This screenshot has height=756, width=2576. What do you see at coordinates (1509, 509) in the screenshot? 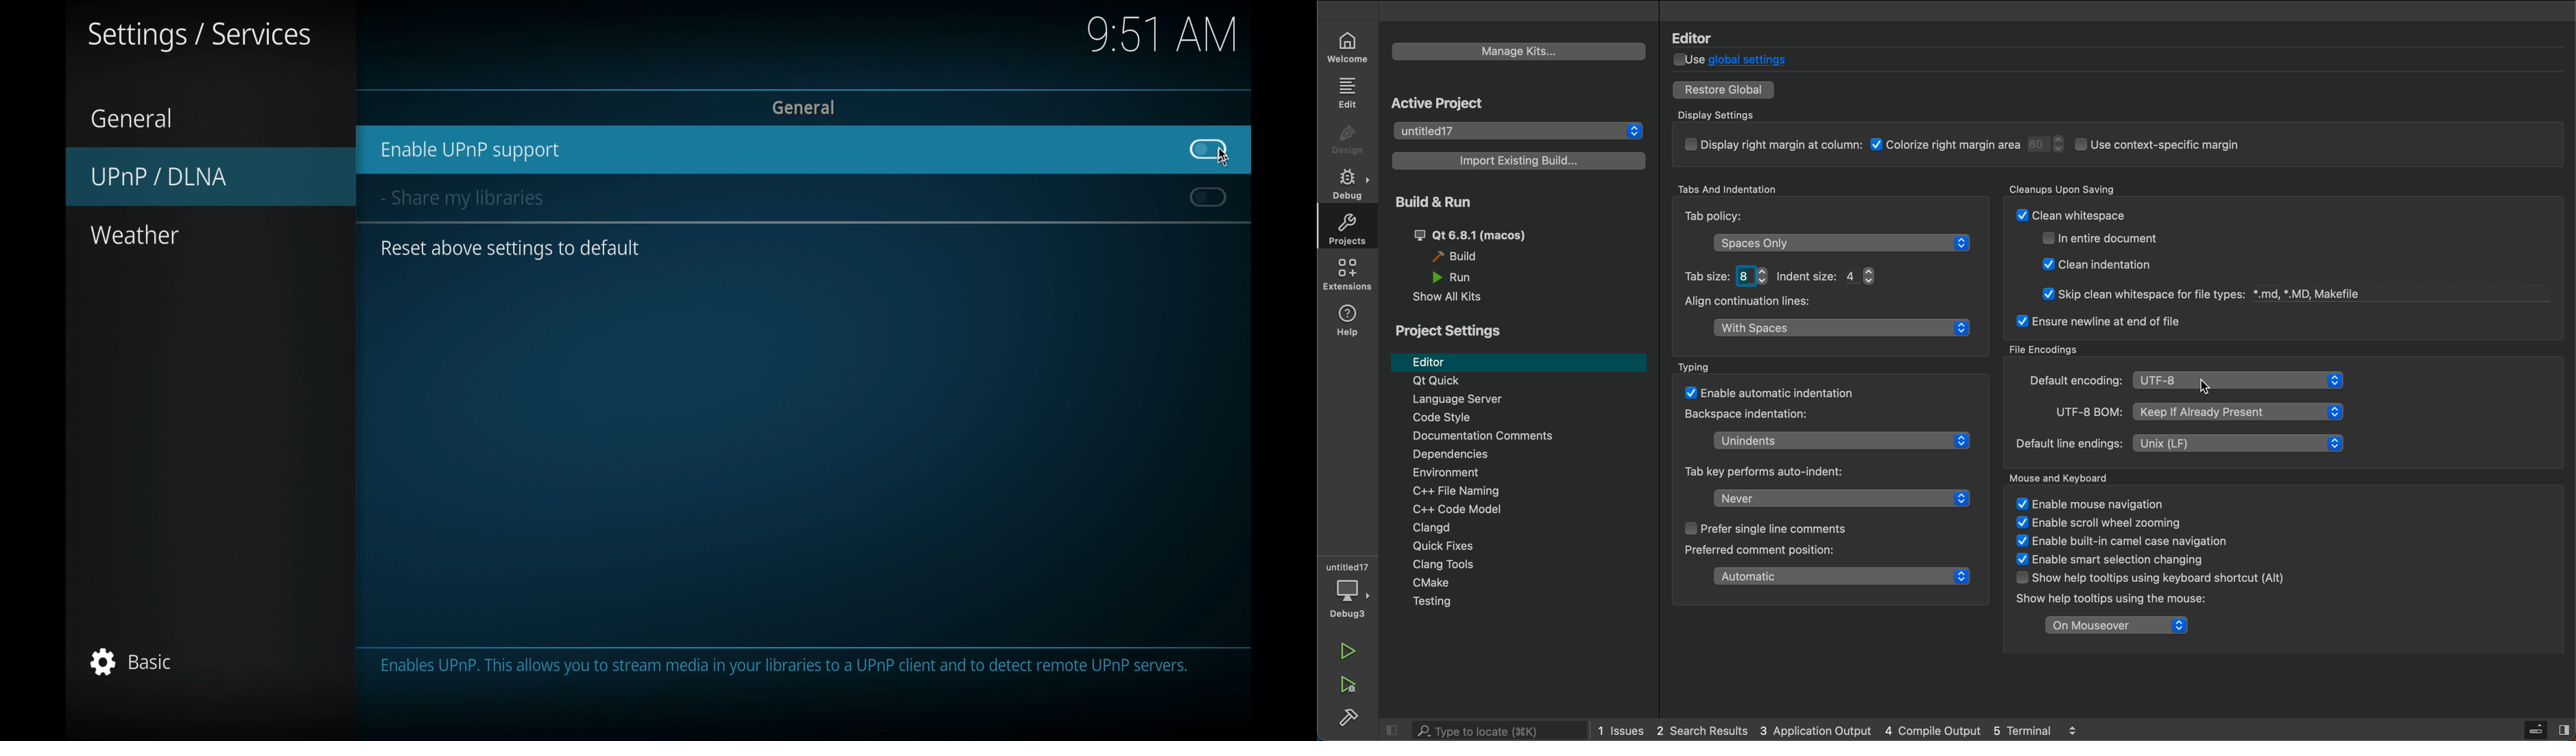
I see `code modal` at bounding box center [1509, 509].